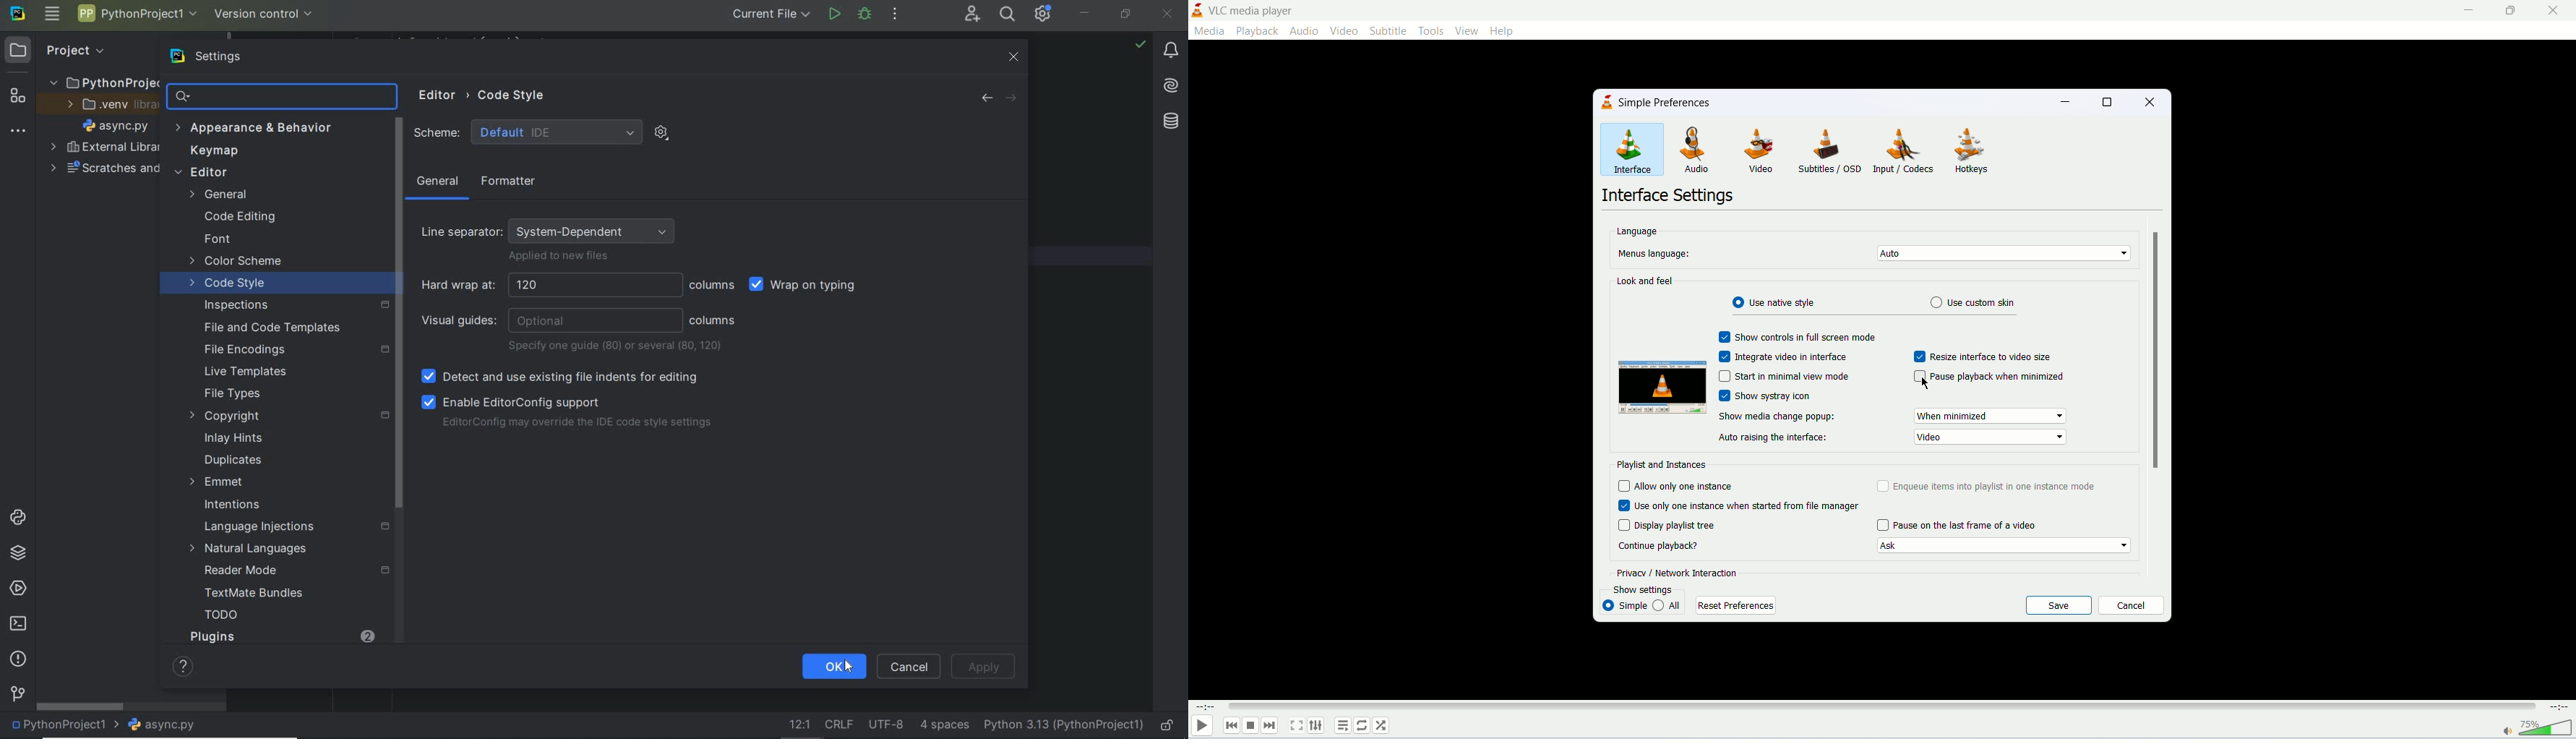  Describe the element at coordinates (1775, 436) in the screenshot. I see `auto raising the interface` at that location.